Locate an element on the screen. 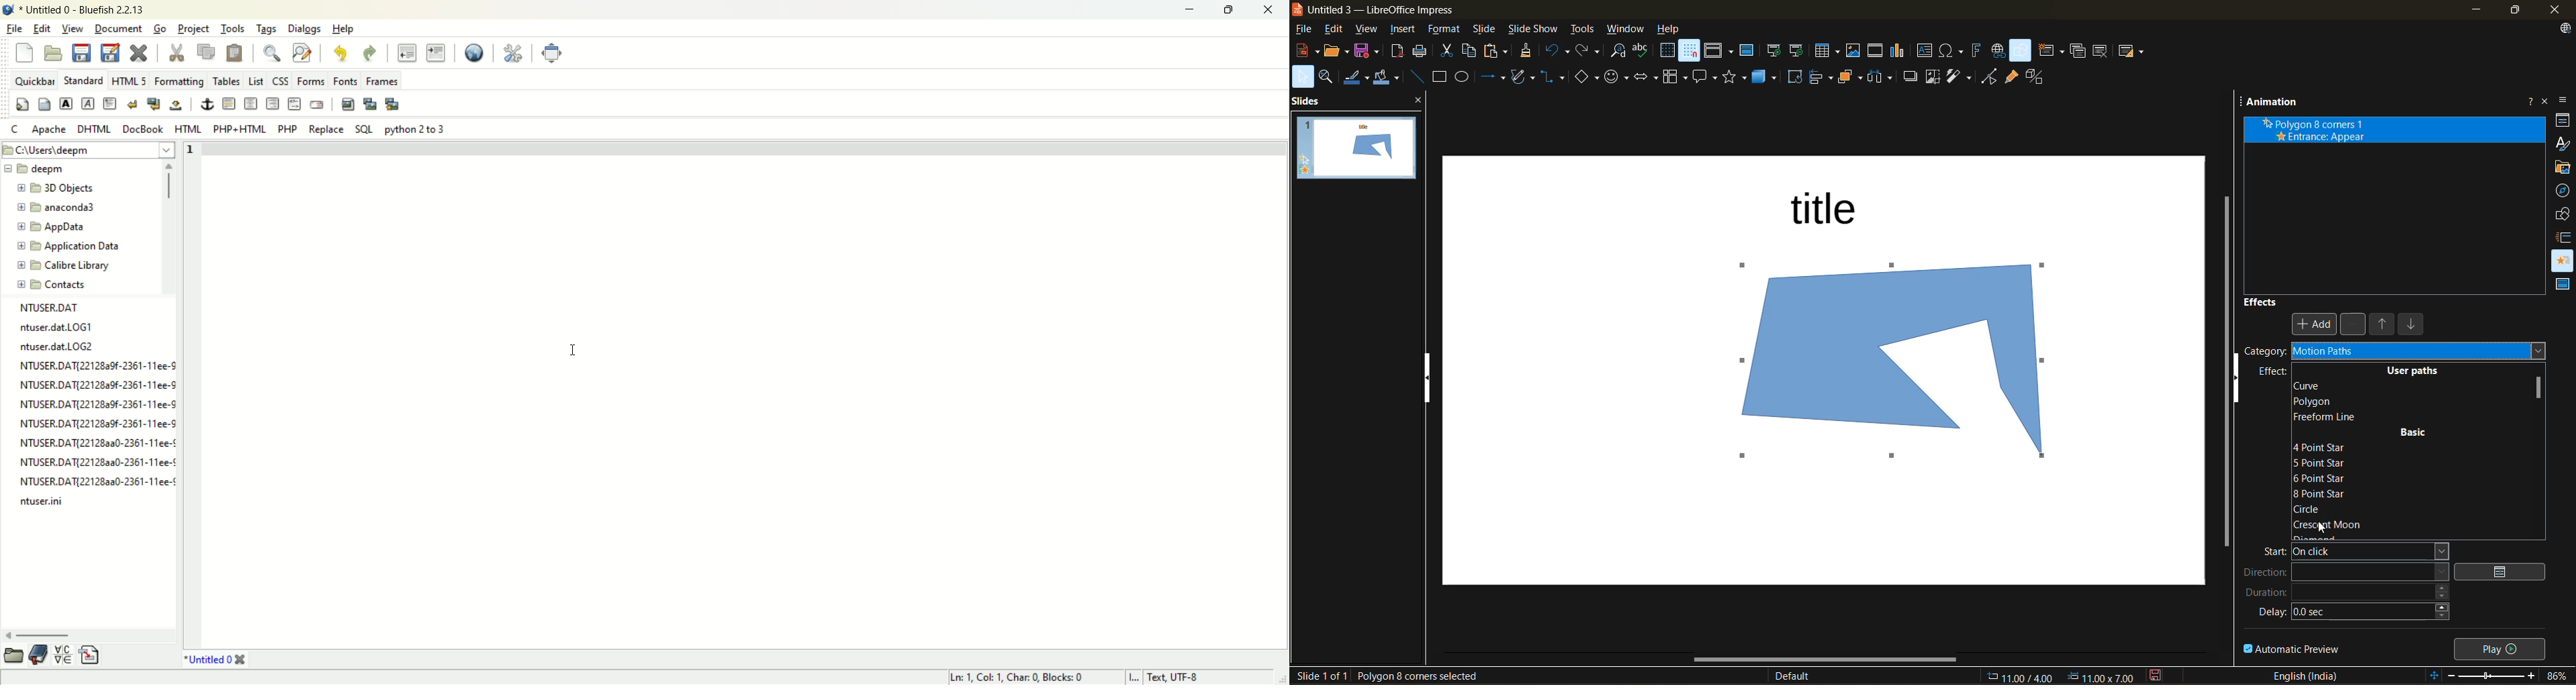  motion paths is located at coordinates (2419, 352).